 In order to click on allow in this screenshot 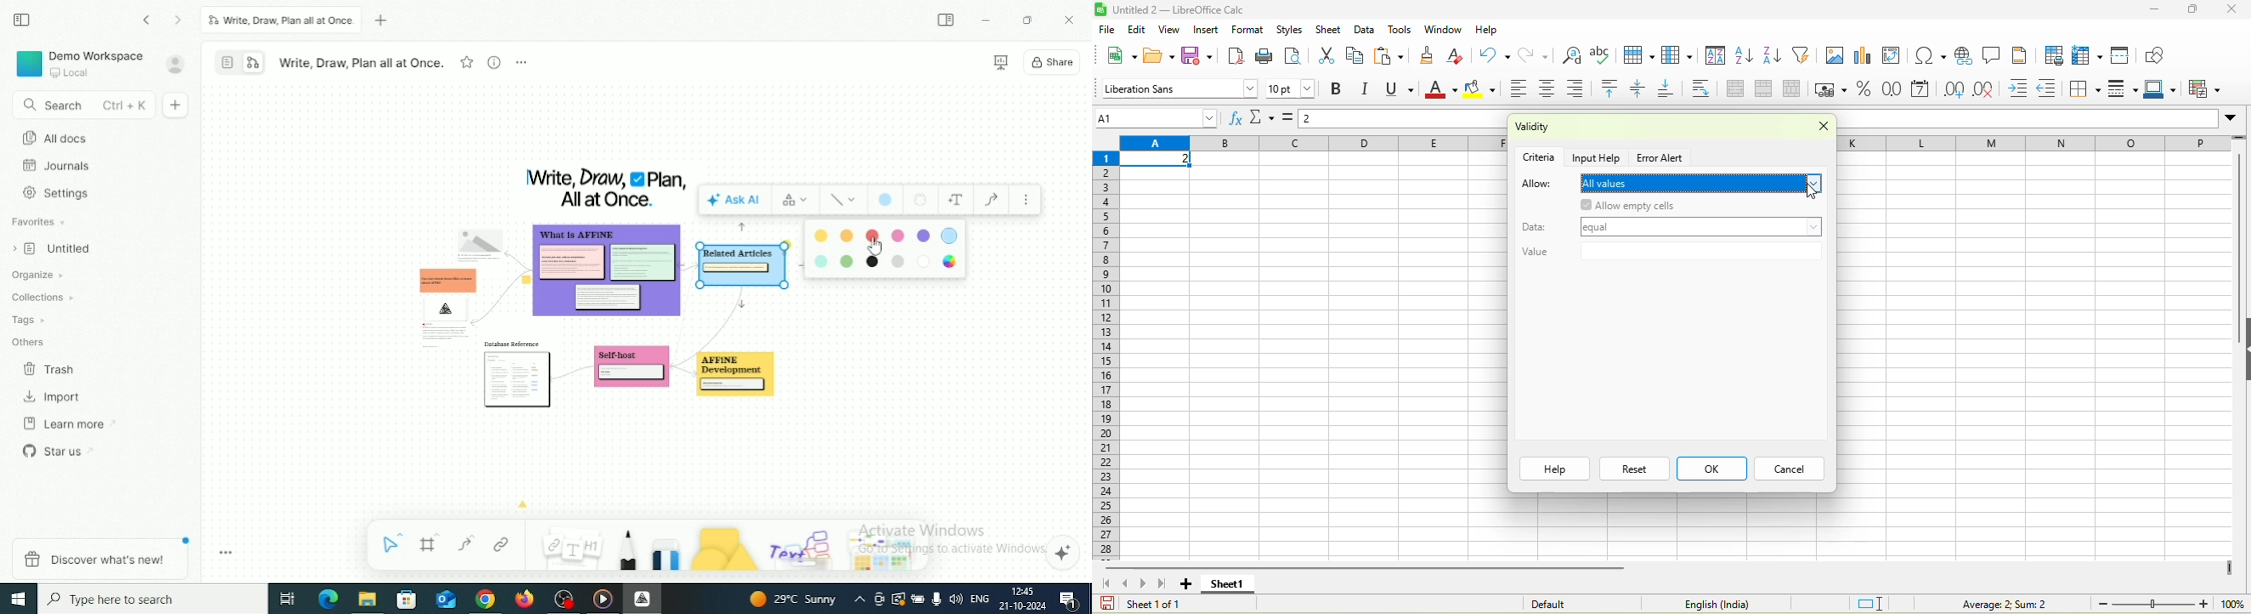, I will do `click(1538, 185)`.